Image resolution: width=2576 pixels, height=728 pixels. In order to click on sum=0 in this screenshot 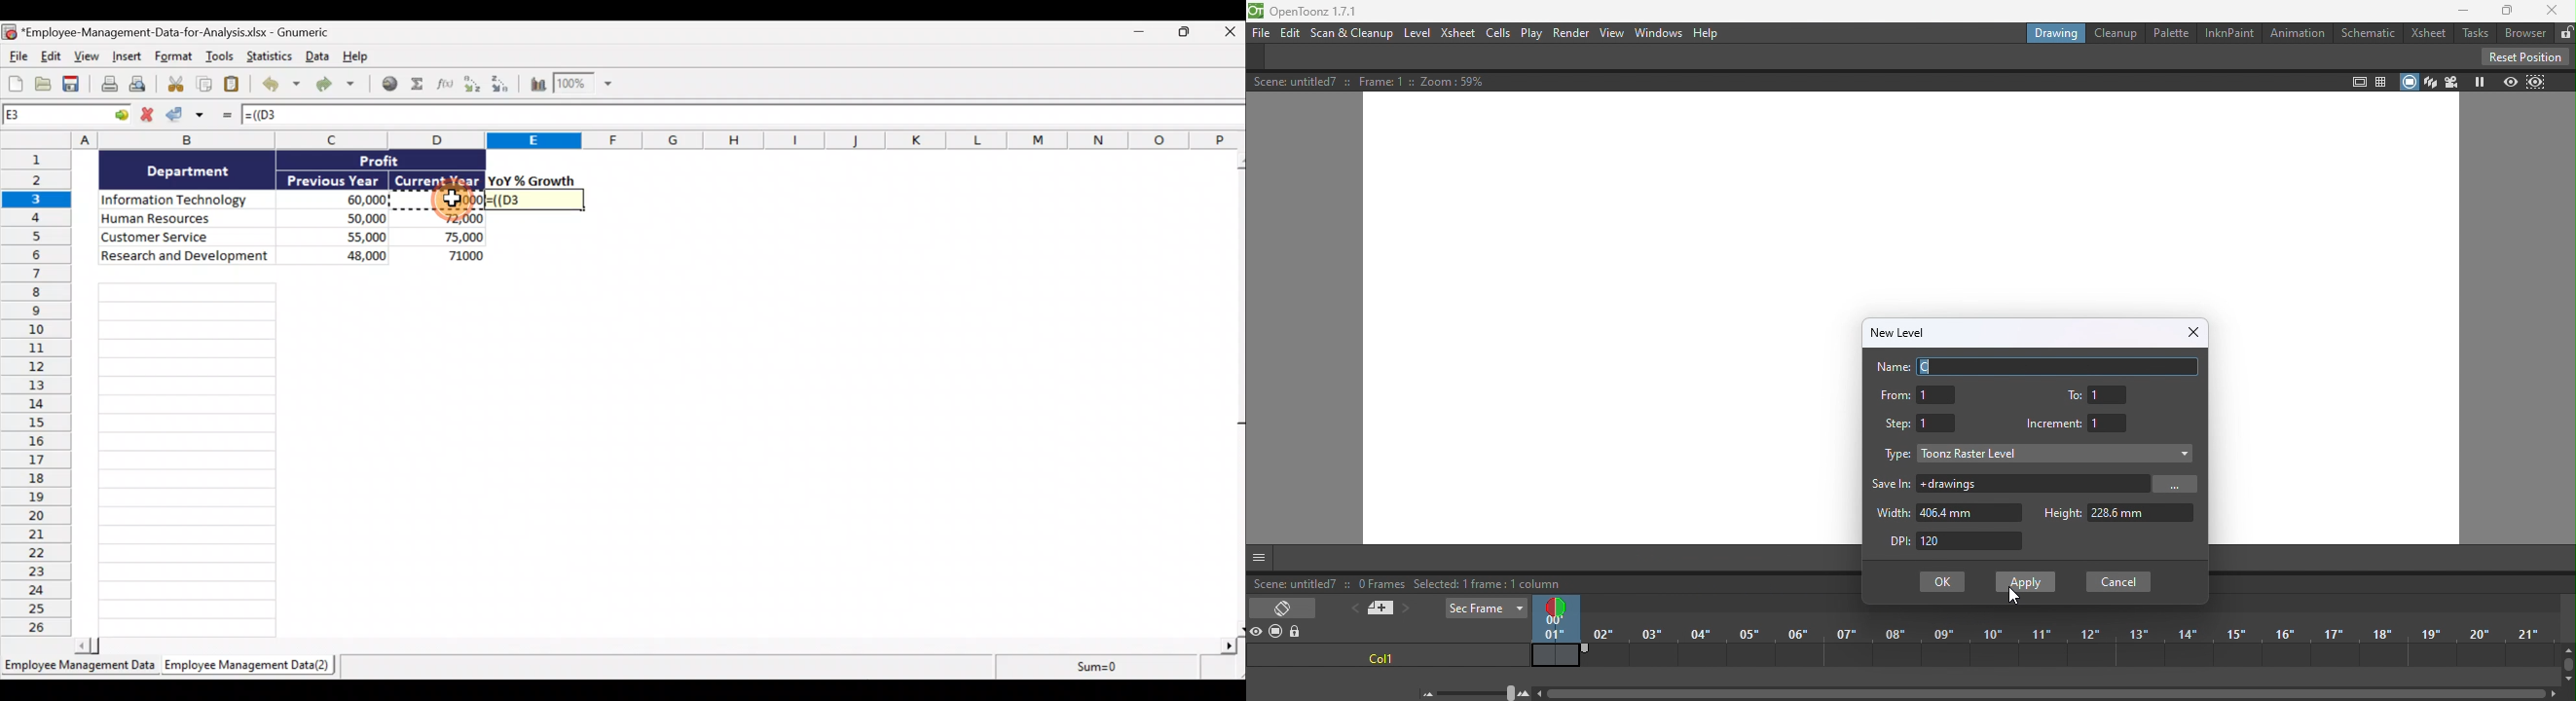, I will do `click(1119, 669)`.